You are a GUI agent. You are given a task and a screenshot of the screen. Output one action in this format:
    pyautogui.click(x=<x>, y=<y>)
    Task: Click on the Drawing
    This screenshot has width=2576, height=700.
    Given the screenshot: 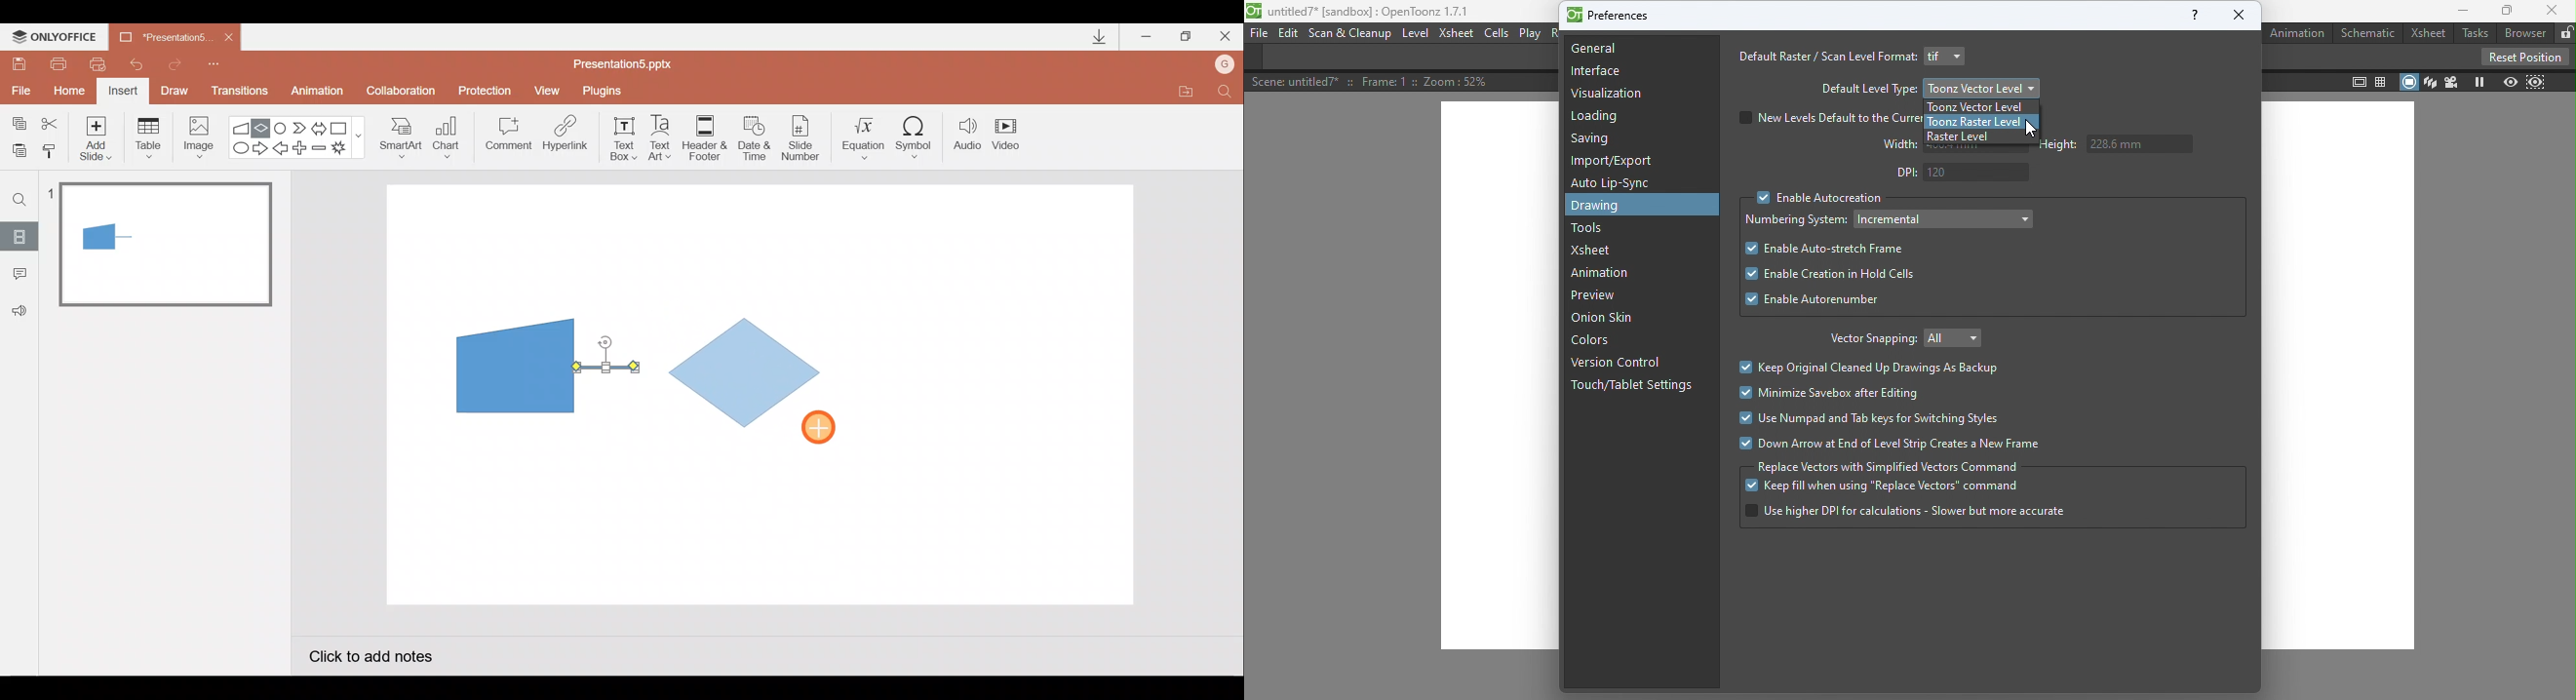 What is the action you would take?
    pyautogui.click(x=1620, y=207)
    